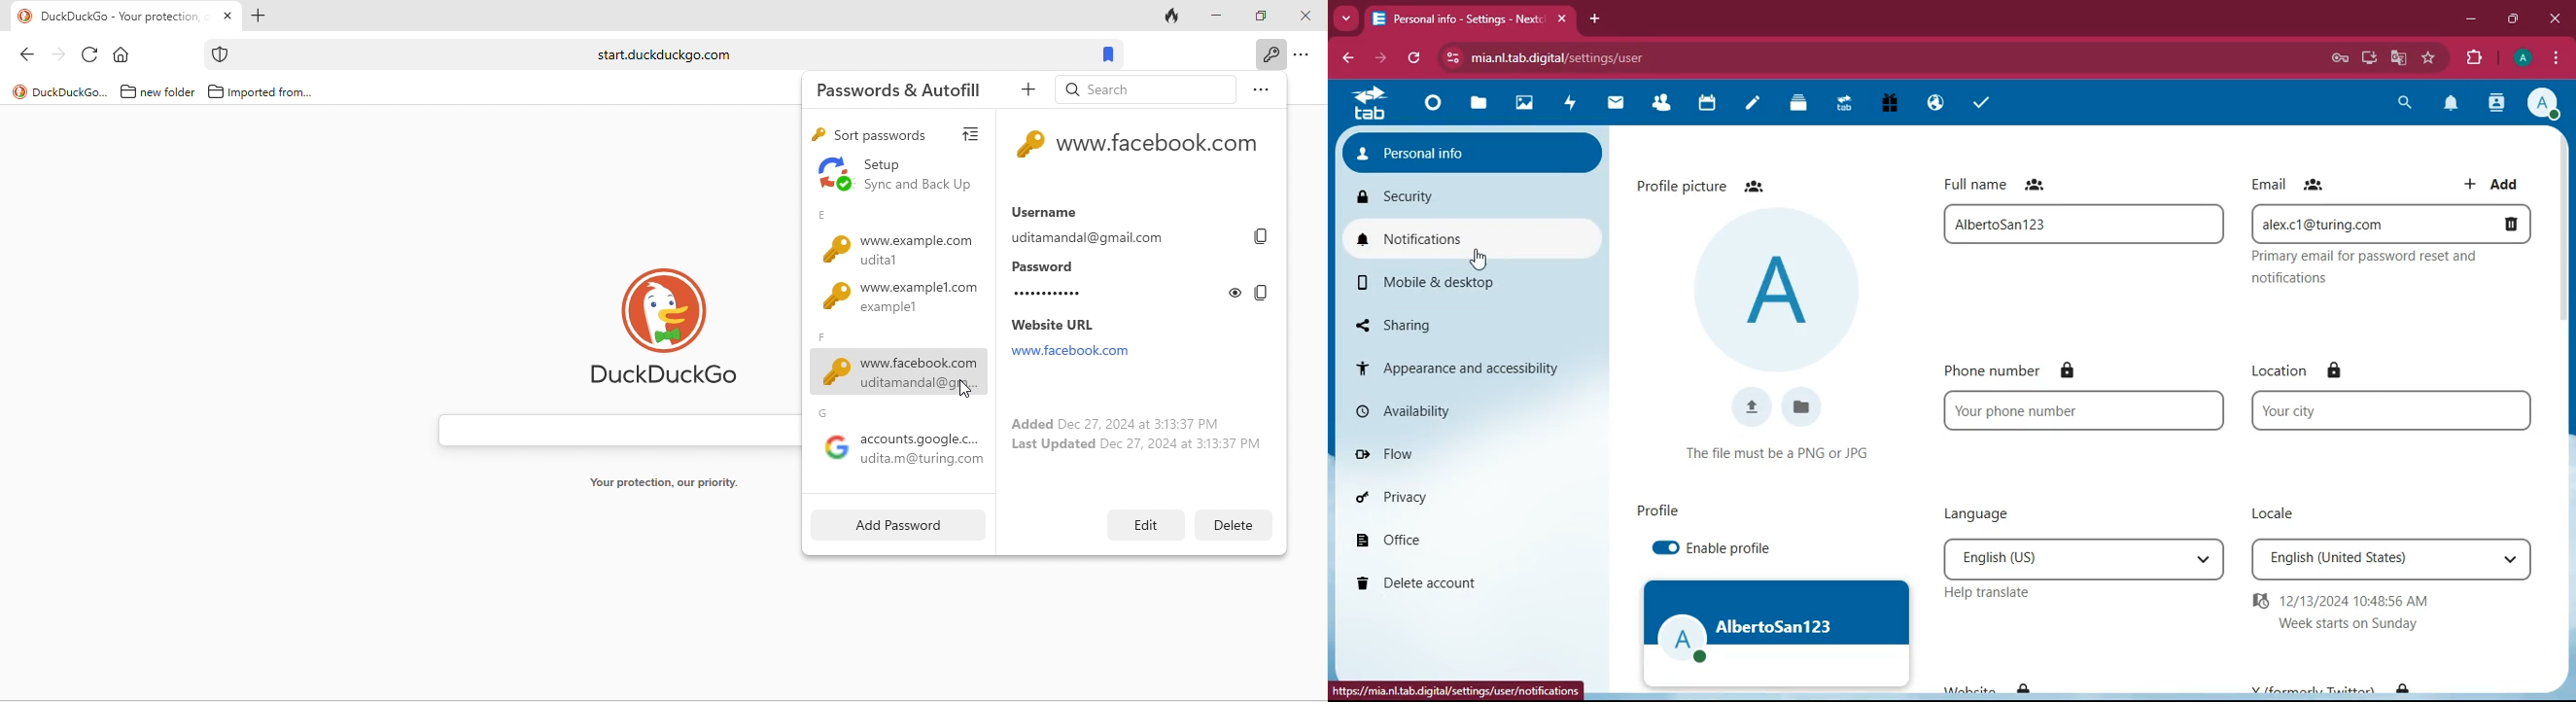  I want to click on search bar, so click(658, 54).